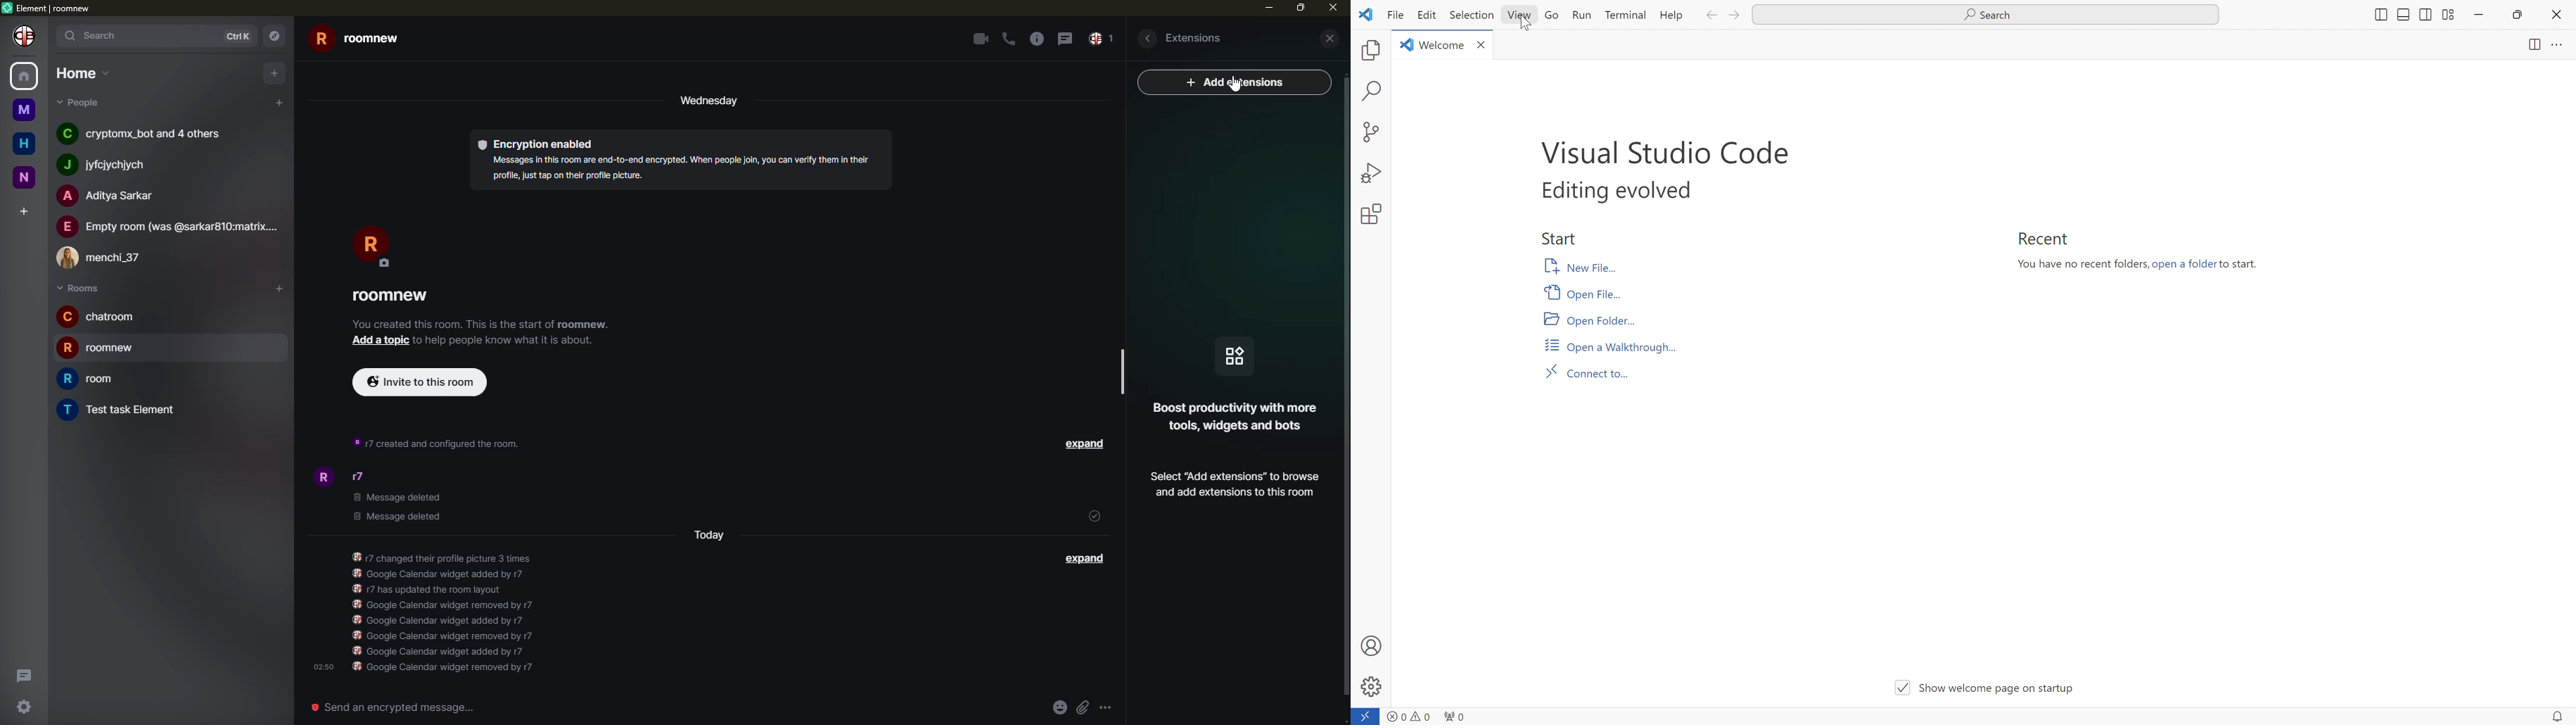 This screenshot has height=728, width=2576. Describe the element at coordinates (122, 409) in the screenshot. I see `room` at that location.